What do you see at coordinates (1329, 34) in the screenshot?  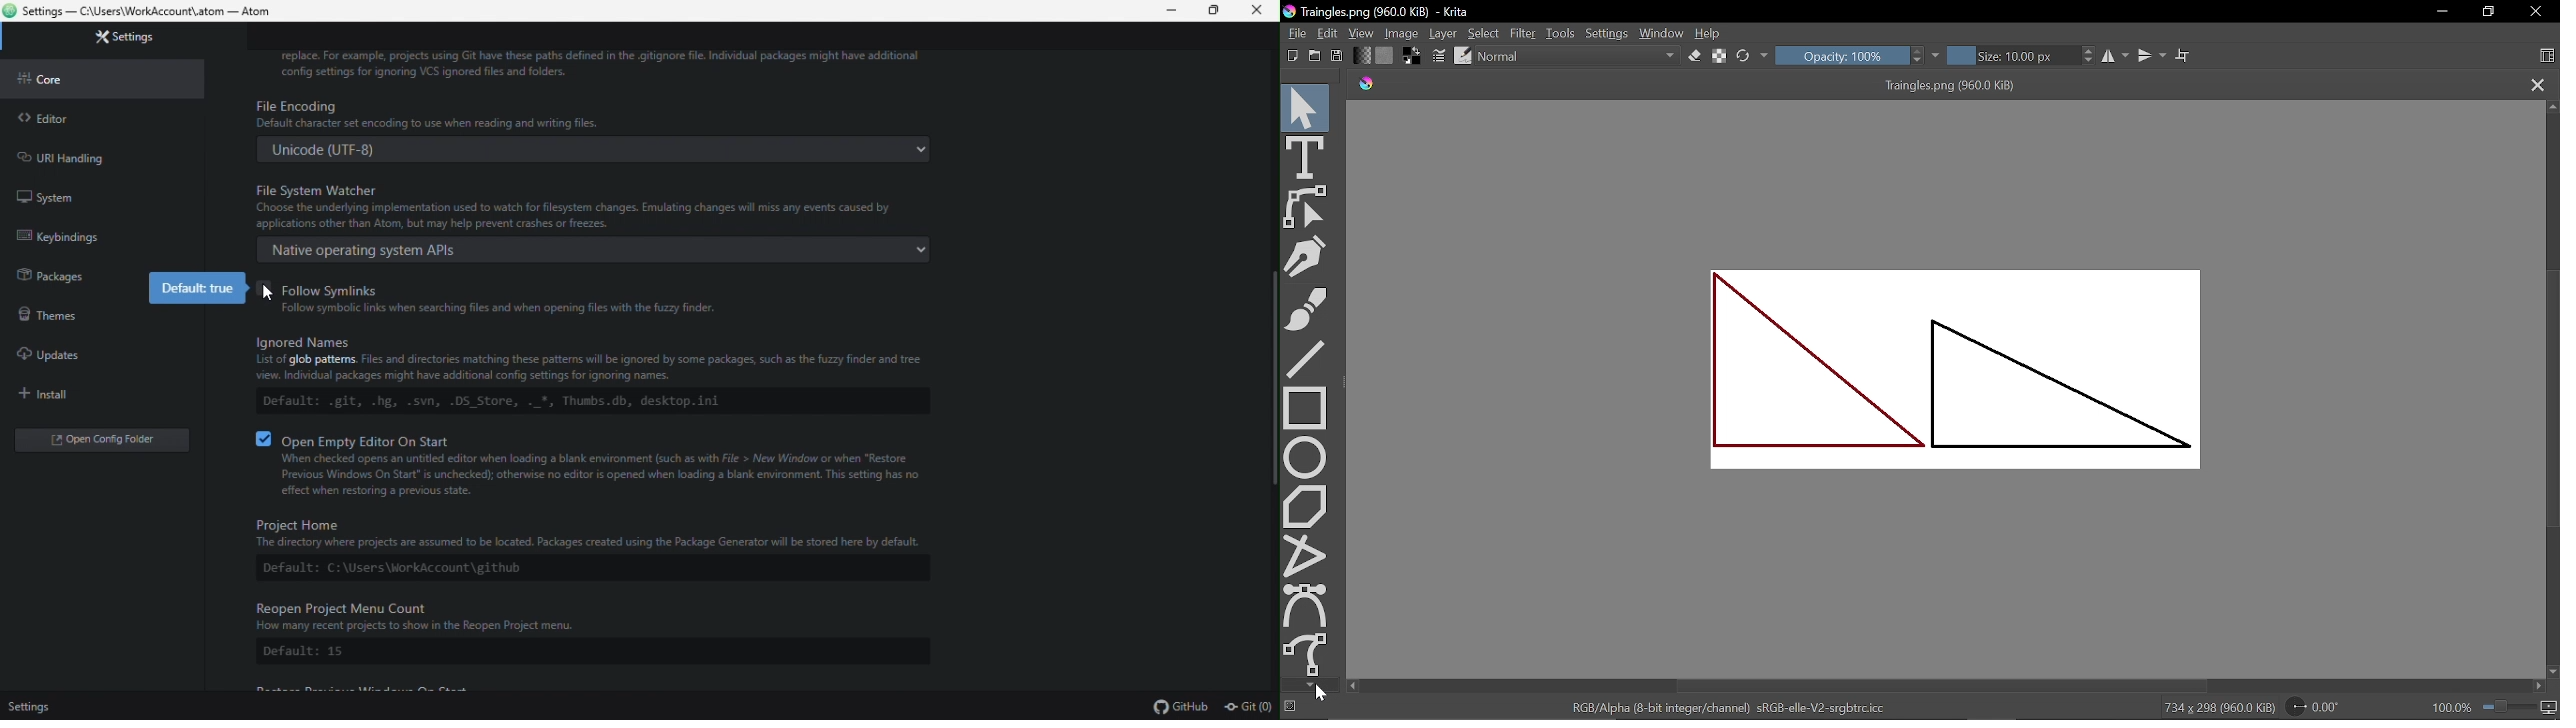 I see `Edit` at bounding box center [1329, 34].